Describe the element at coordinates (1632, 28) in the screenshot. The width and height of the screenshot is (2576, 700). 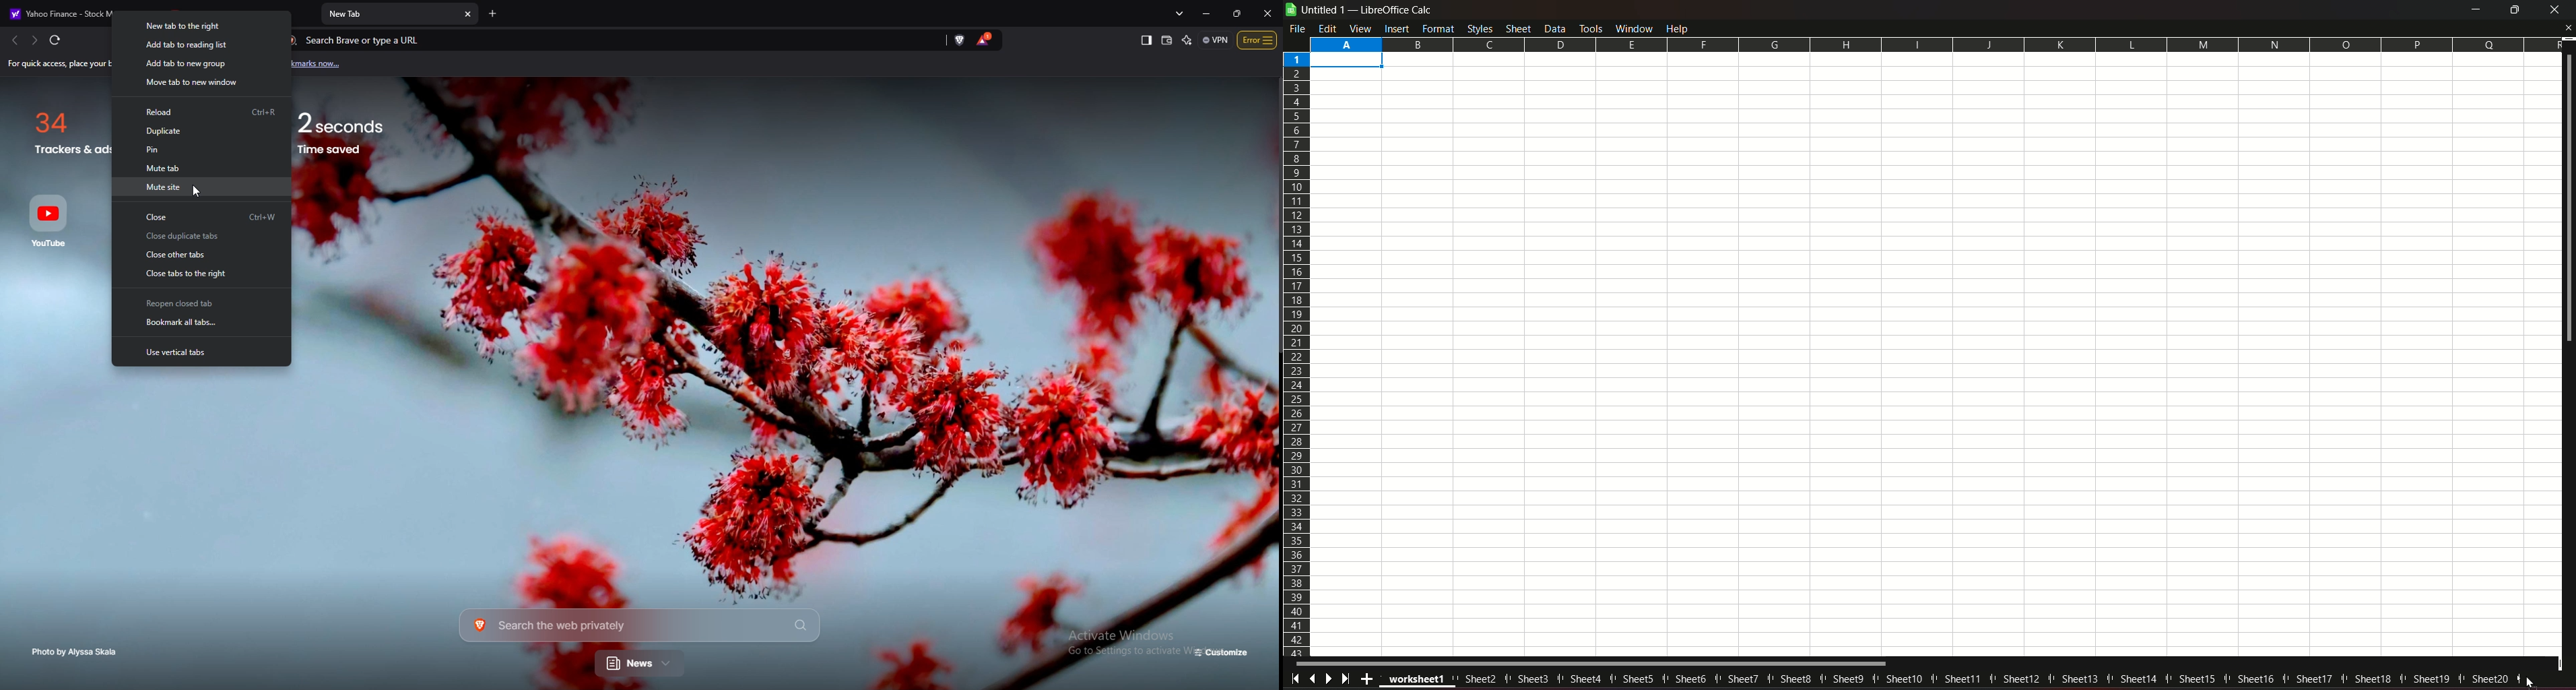
I see `Window` at that location.